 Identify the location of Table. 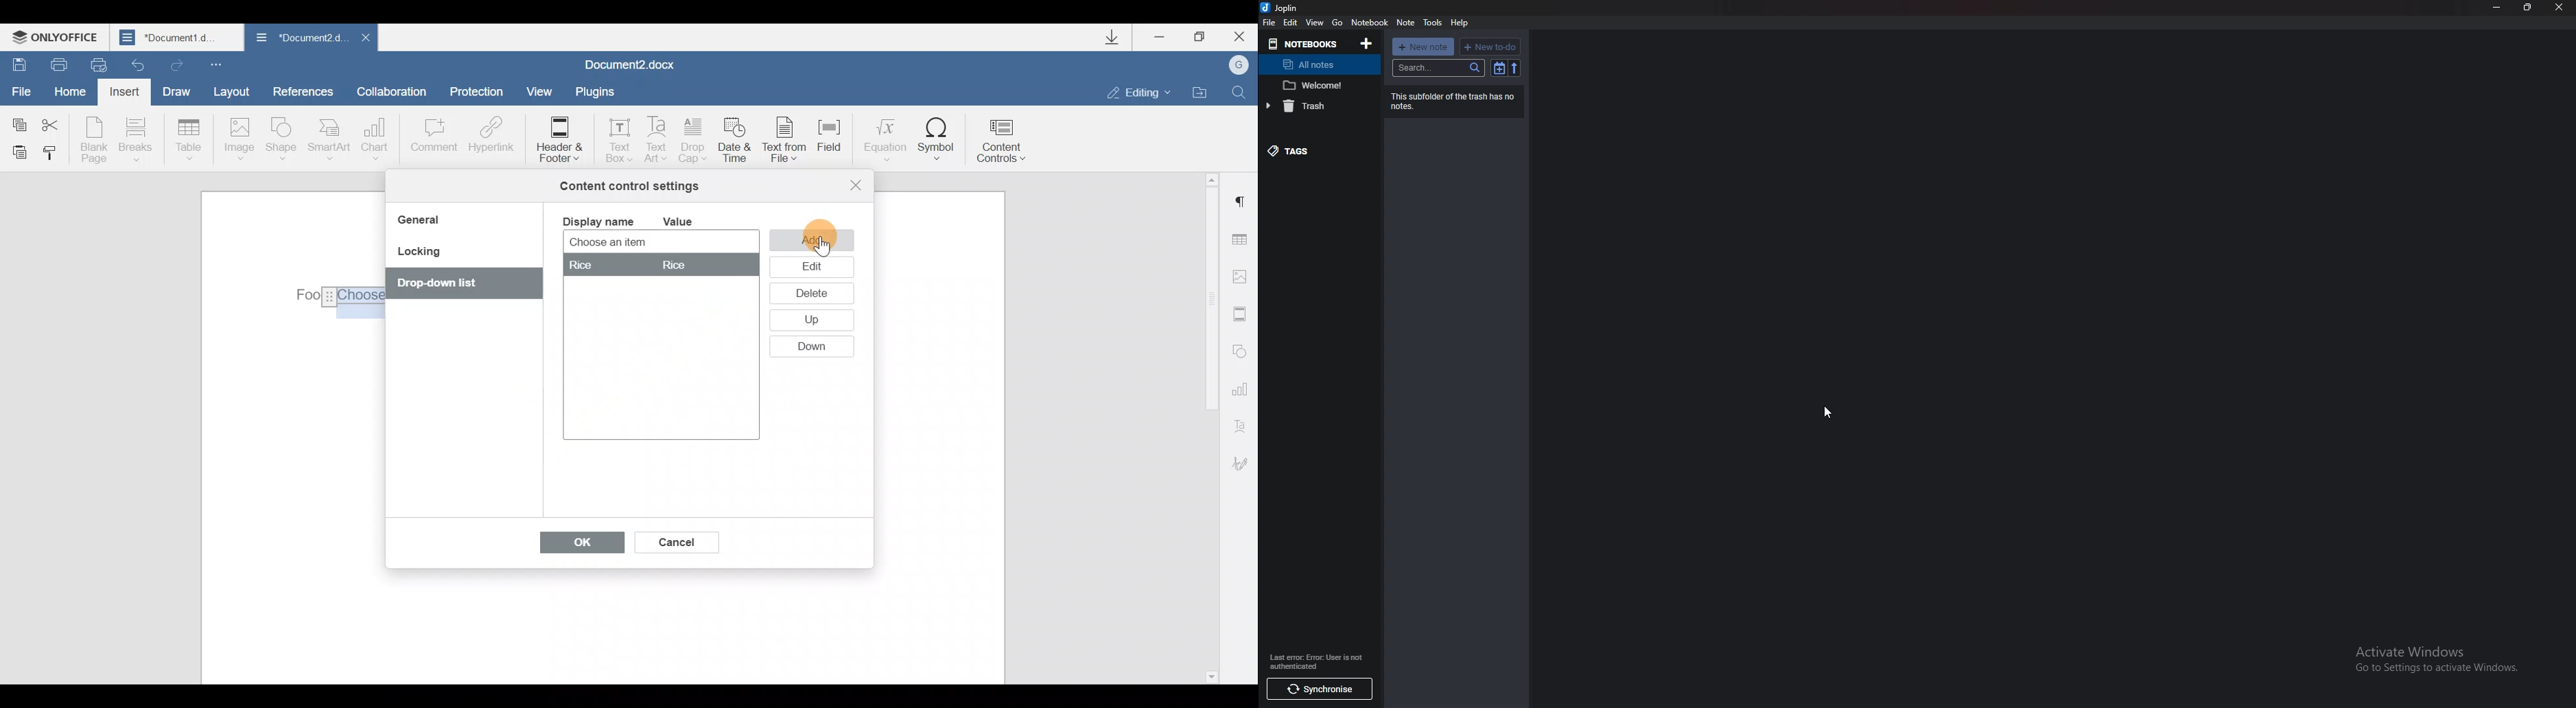
(189, 141).